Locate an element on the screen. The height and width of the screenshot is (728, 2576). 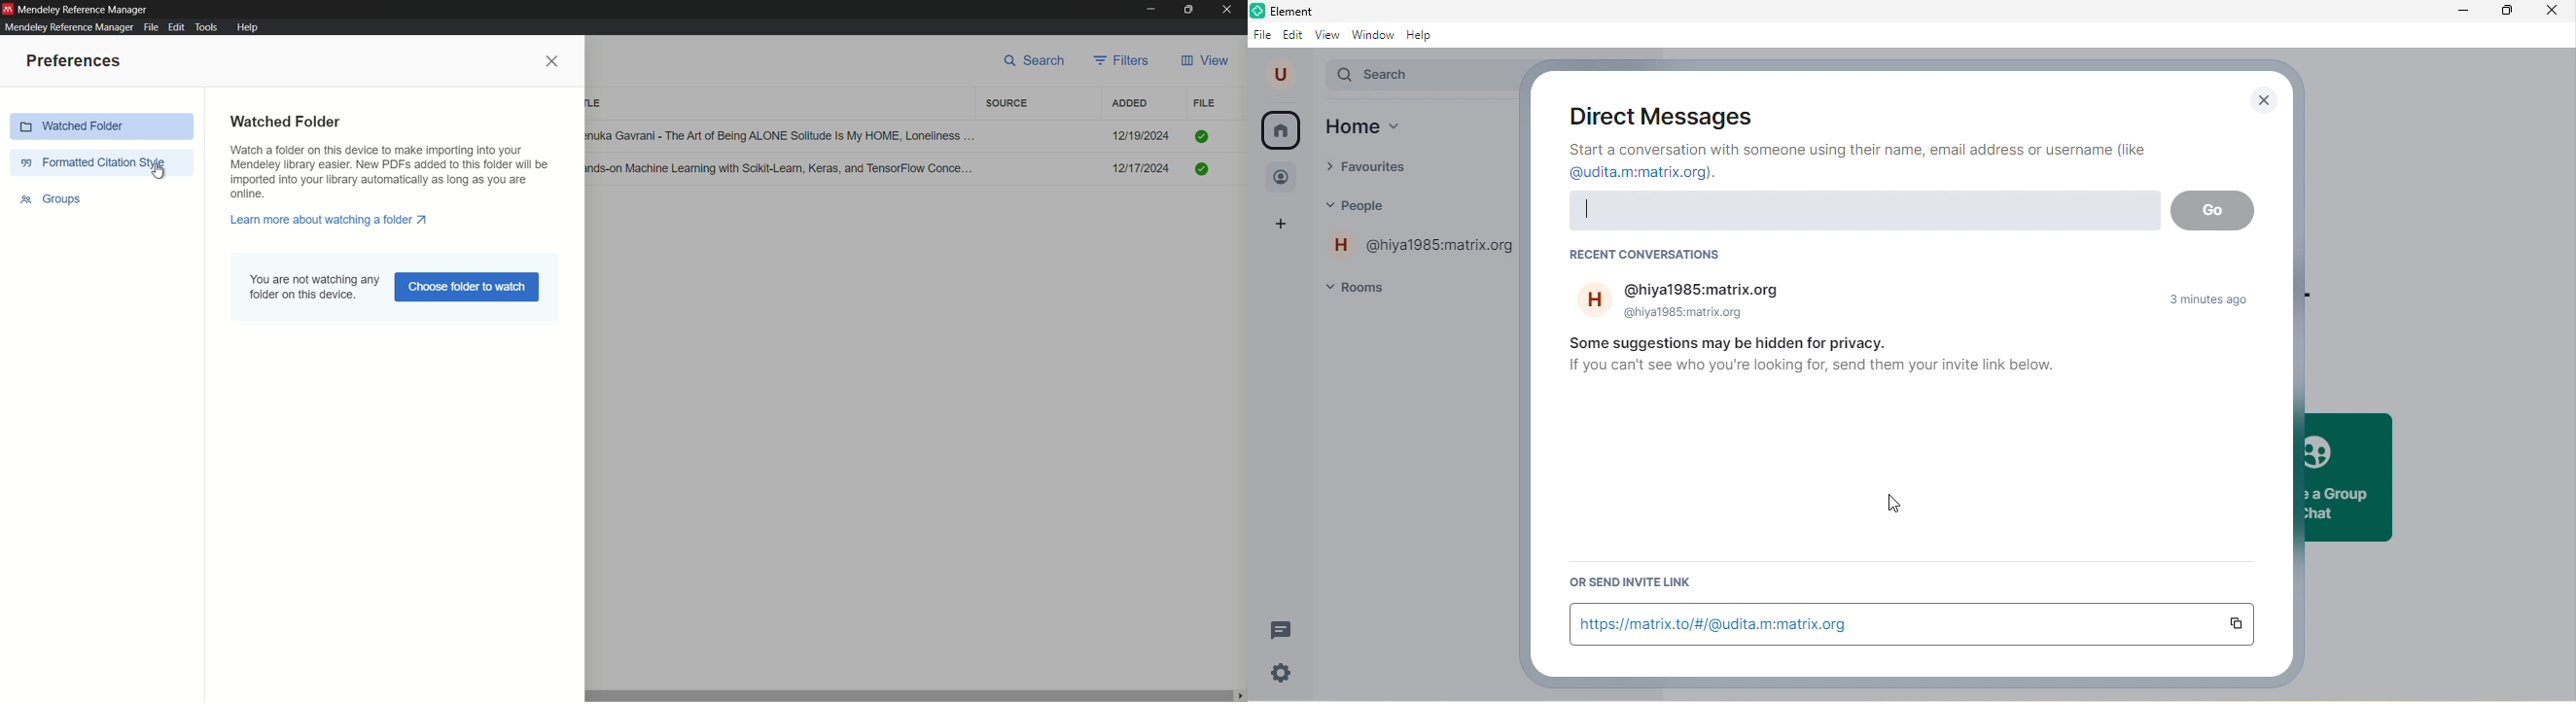
edit is located at coordinates (1294, 36).